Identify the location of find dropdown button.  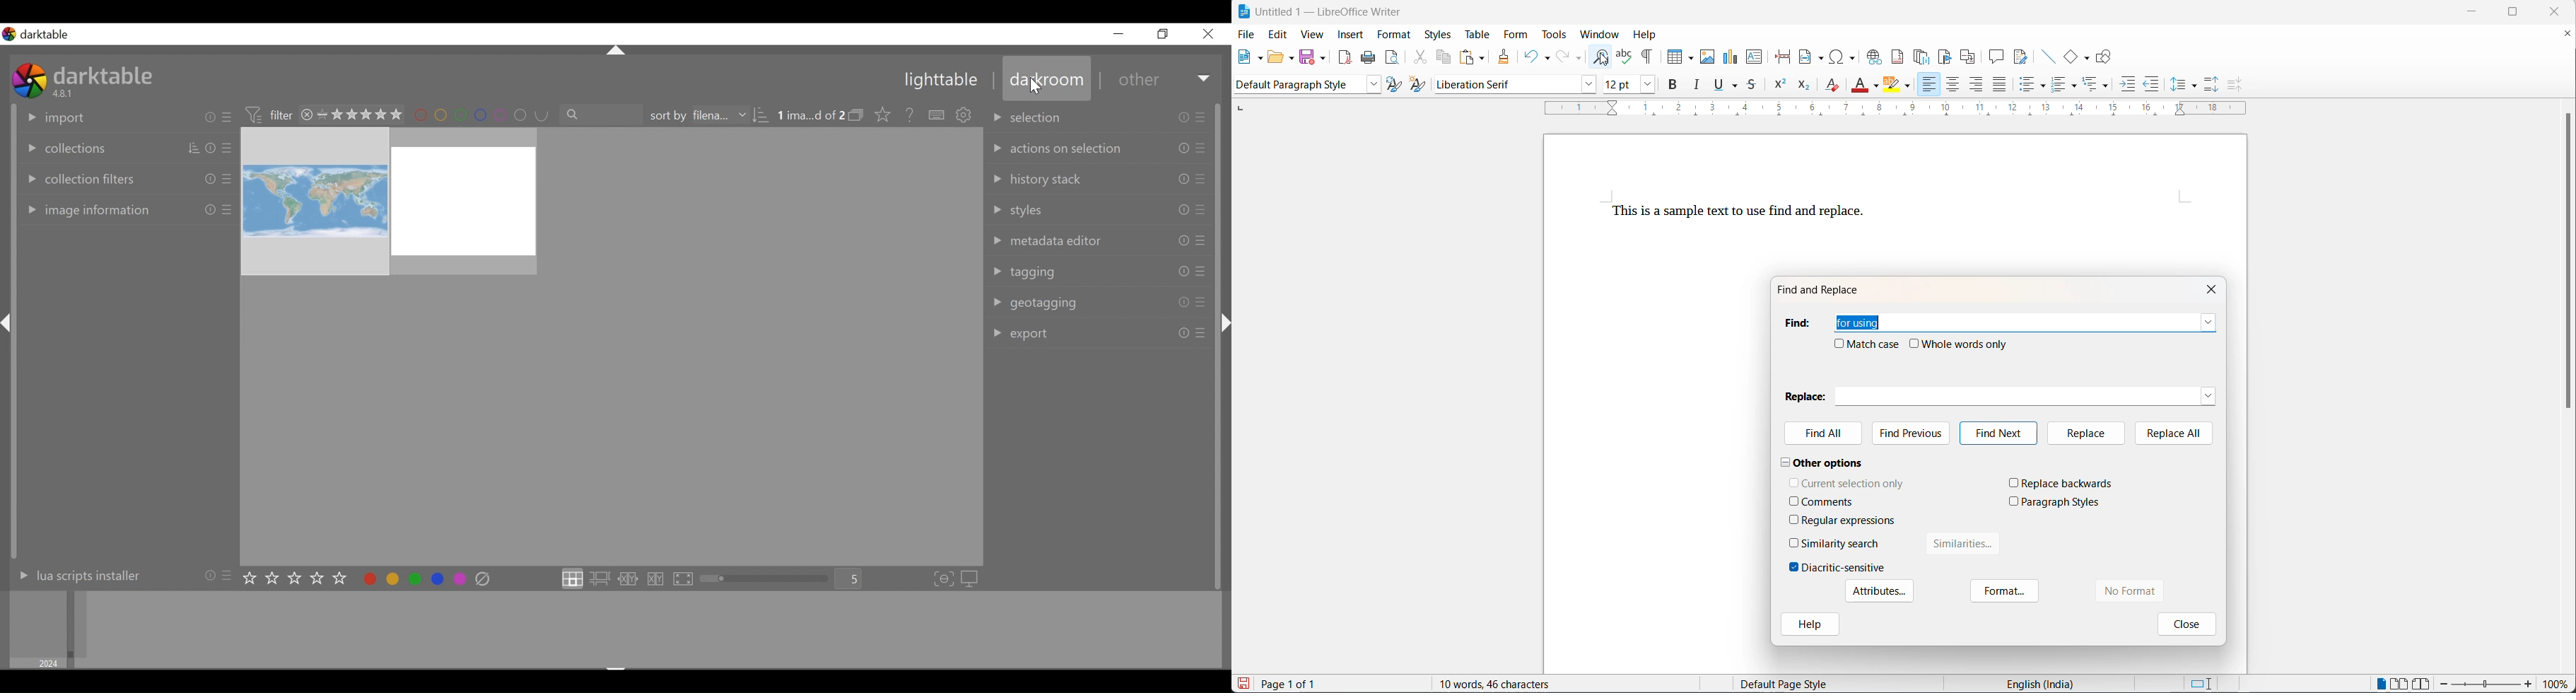
(2208, 322).